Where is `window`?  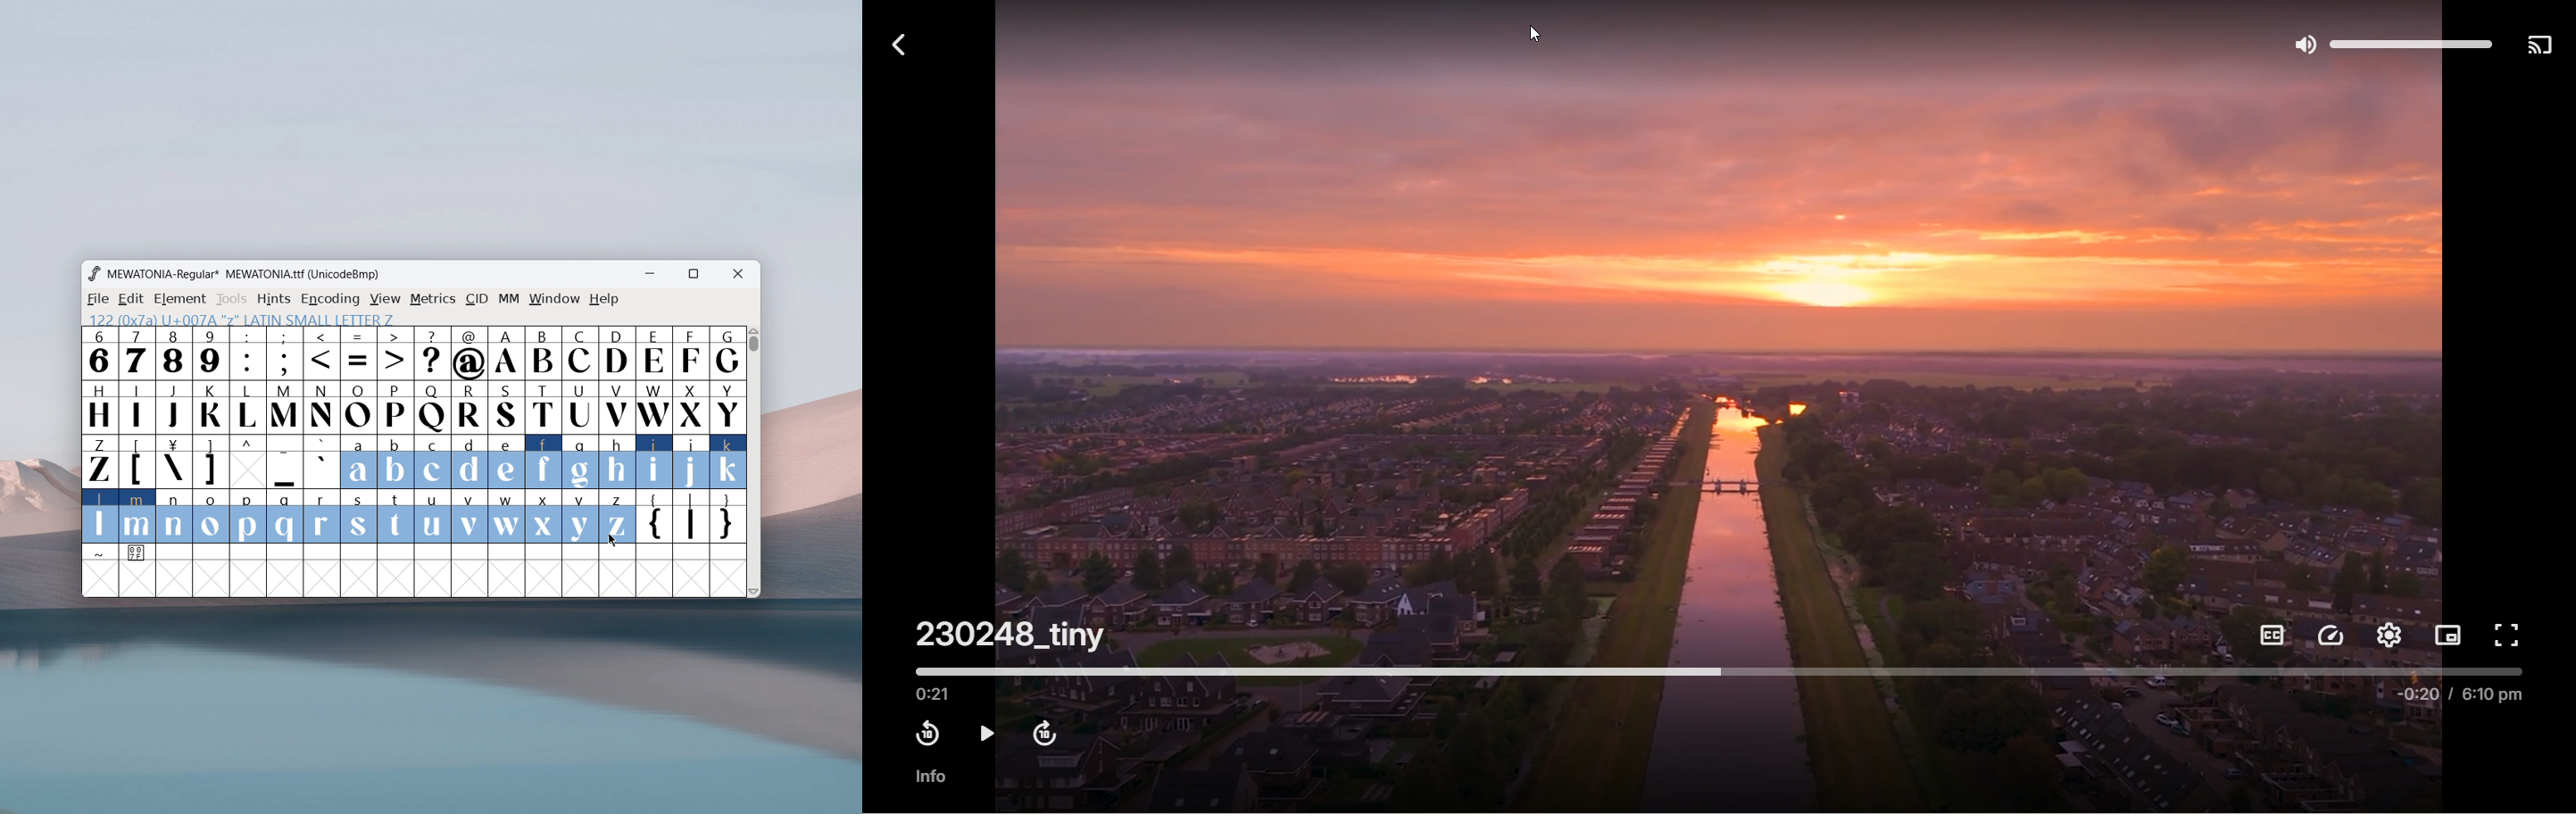 window is located at coordinates (555, 299).